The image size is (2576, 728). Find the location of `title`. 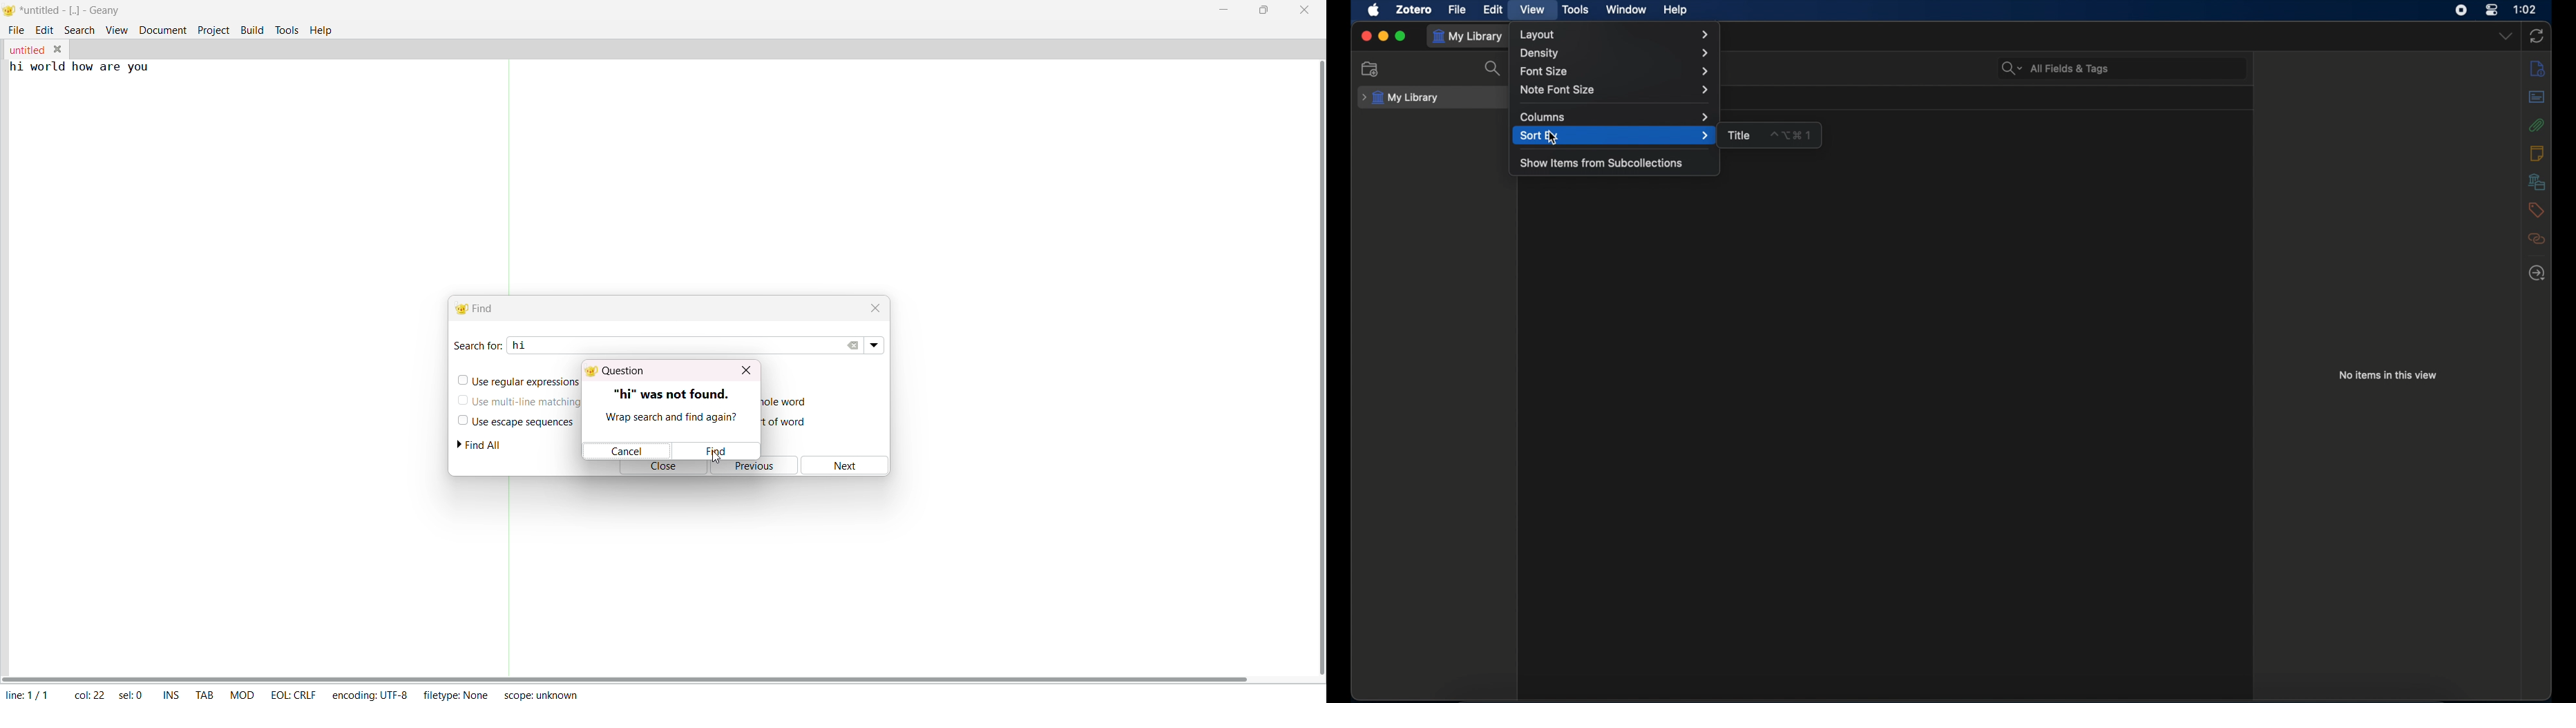

title is located at coordinates (1740, 135).